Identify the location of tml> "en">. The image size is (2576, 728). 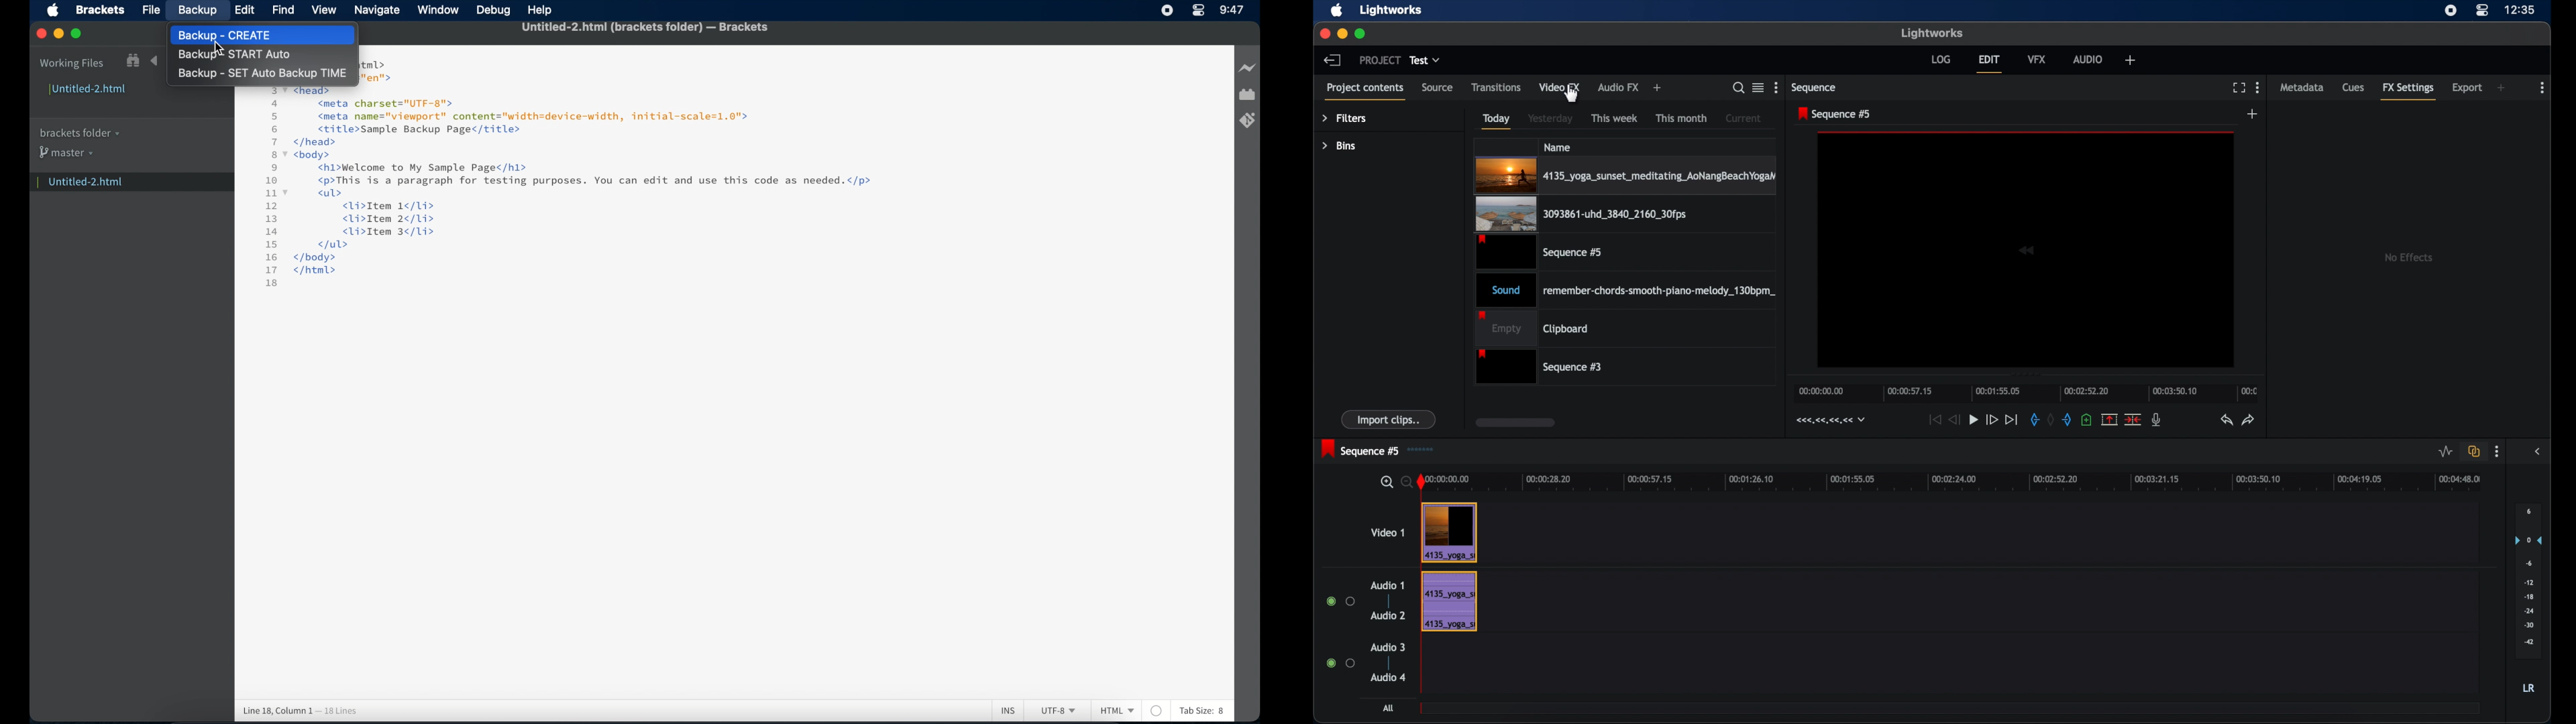
(376, 70).